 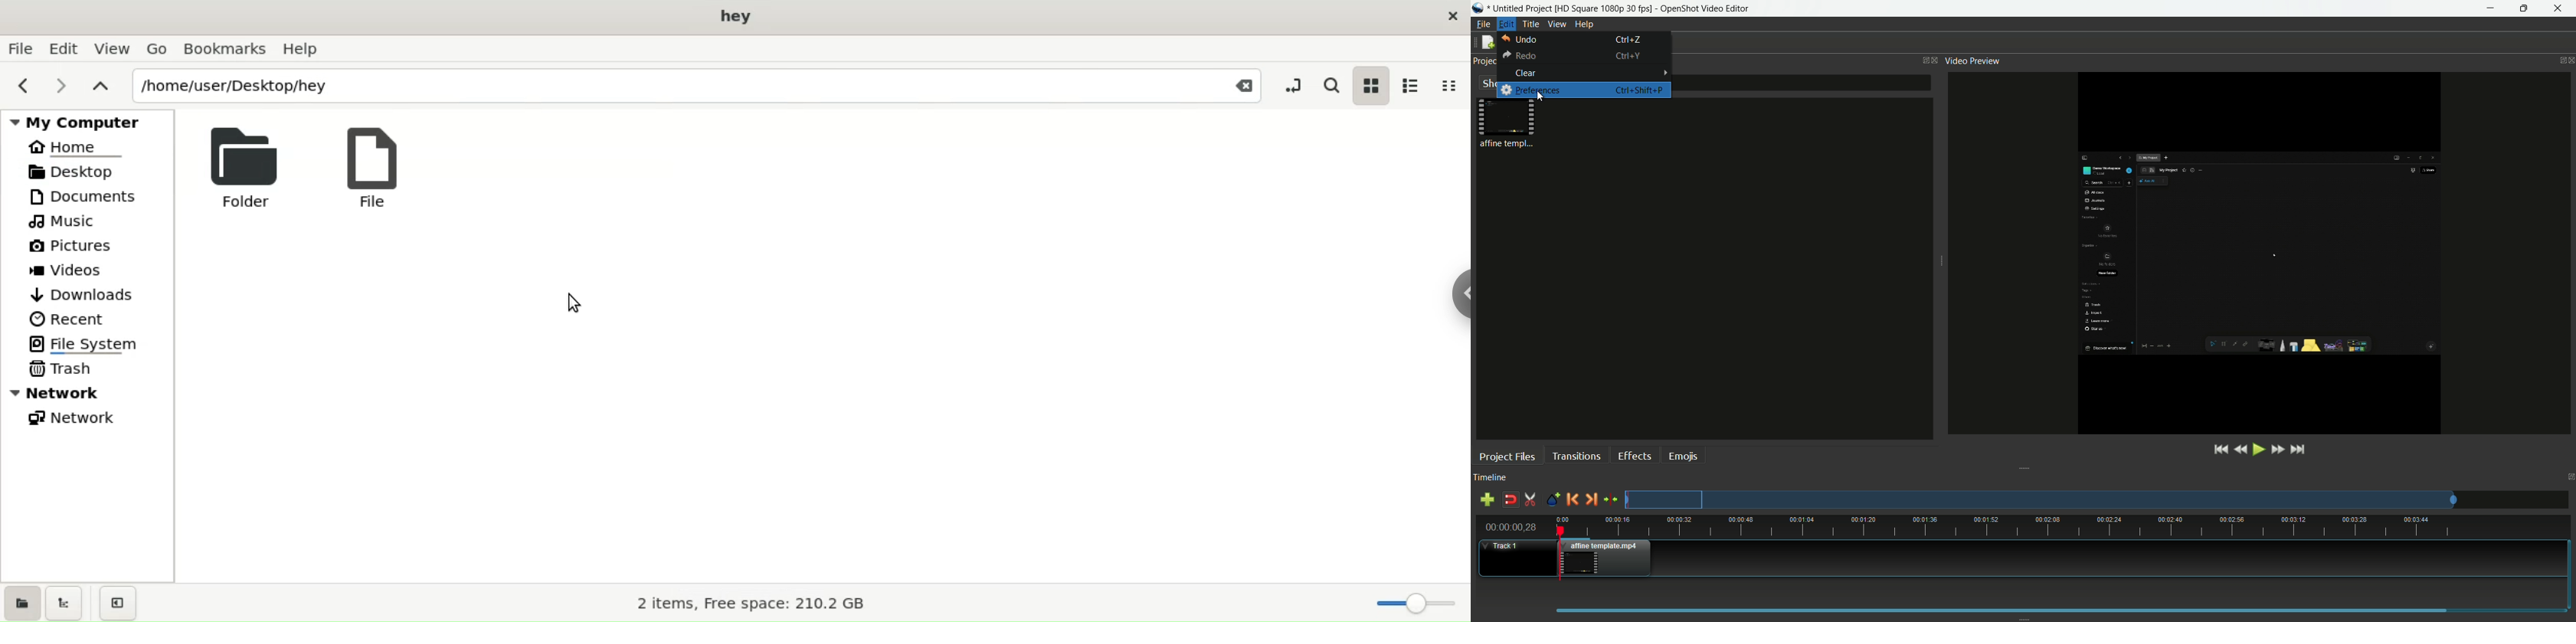 I want to click on undo, so click(x=1518, y=39).